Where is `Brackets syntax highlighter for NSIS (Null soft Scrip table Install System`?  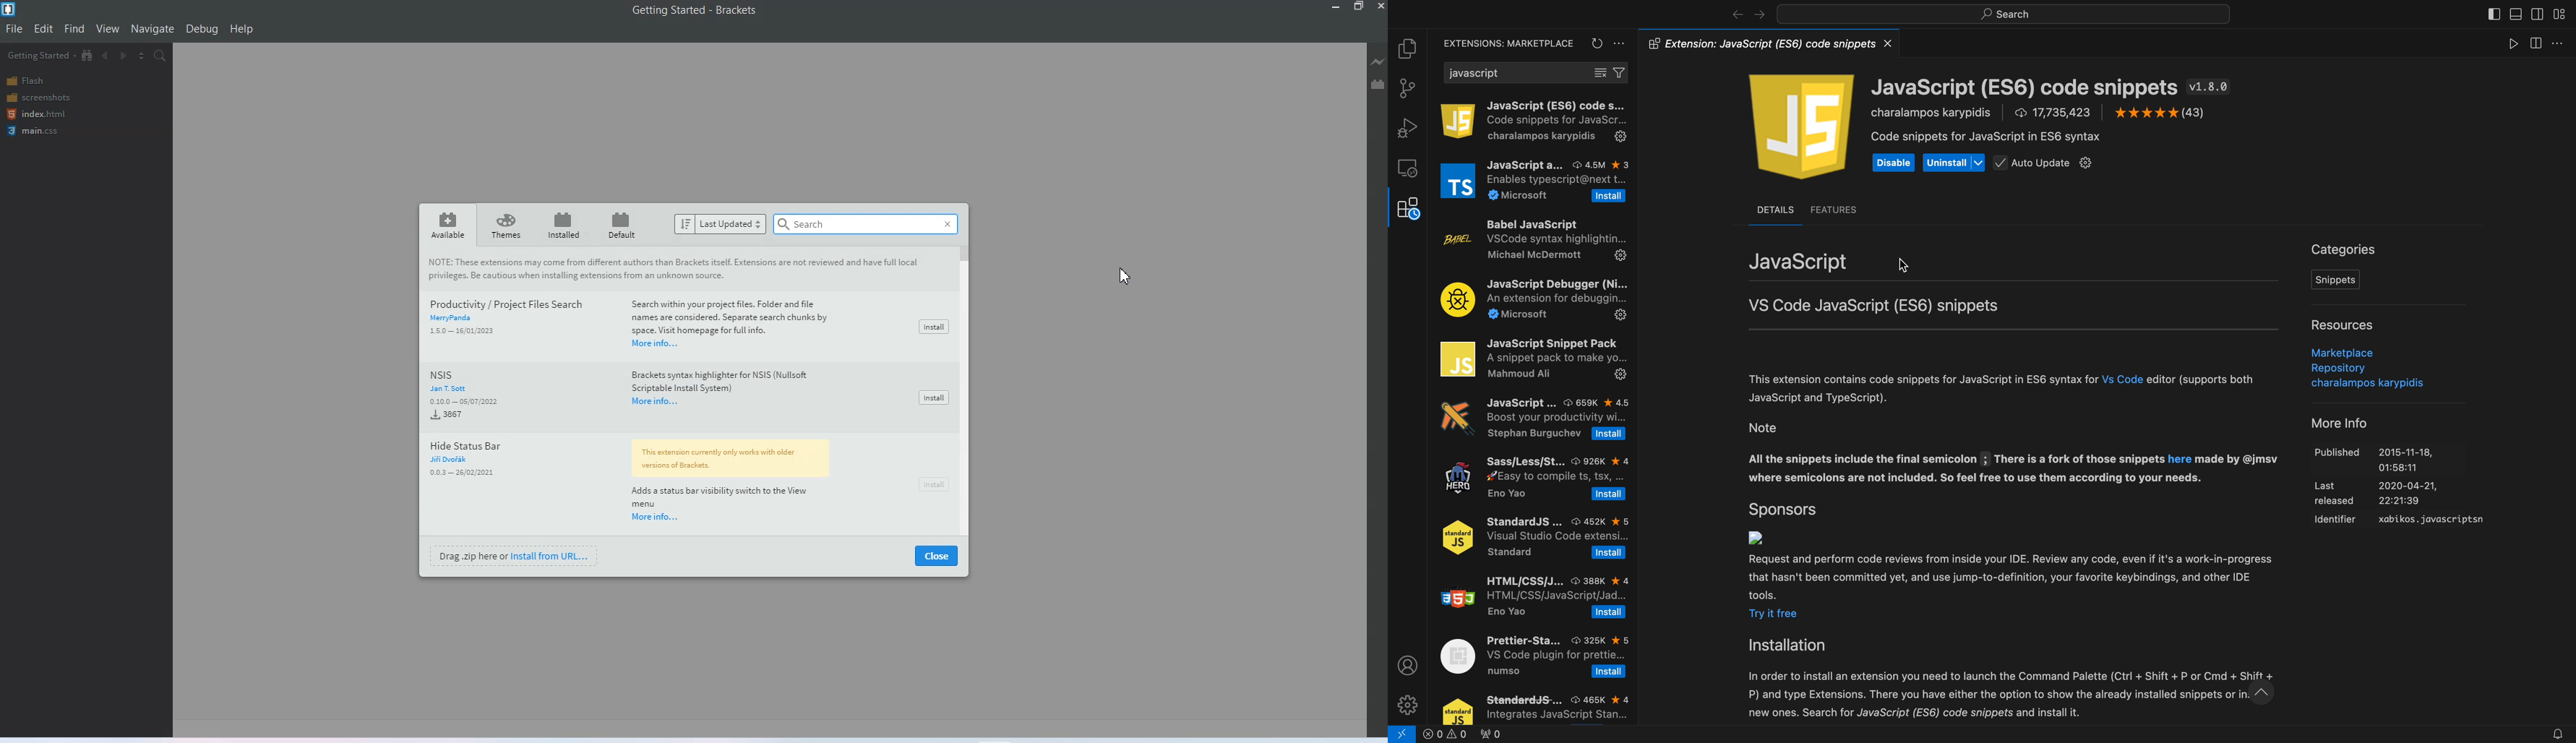 Brackets syntax highlighter for NSIS (Null soft Scrip table Install System is located at coordinates (724, 382).